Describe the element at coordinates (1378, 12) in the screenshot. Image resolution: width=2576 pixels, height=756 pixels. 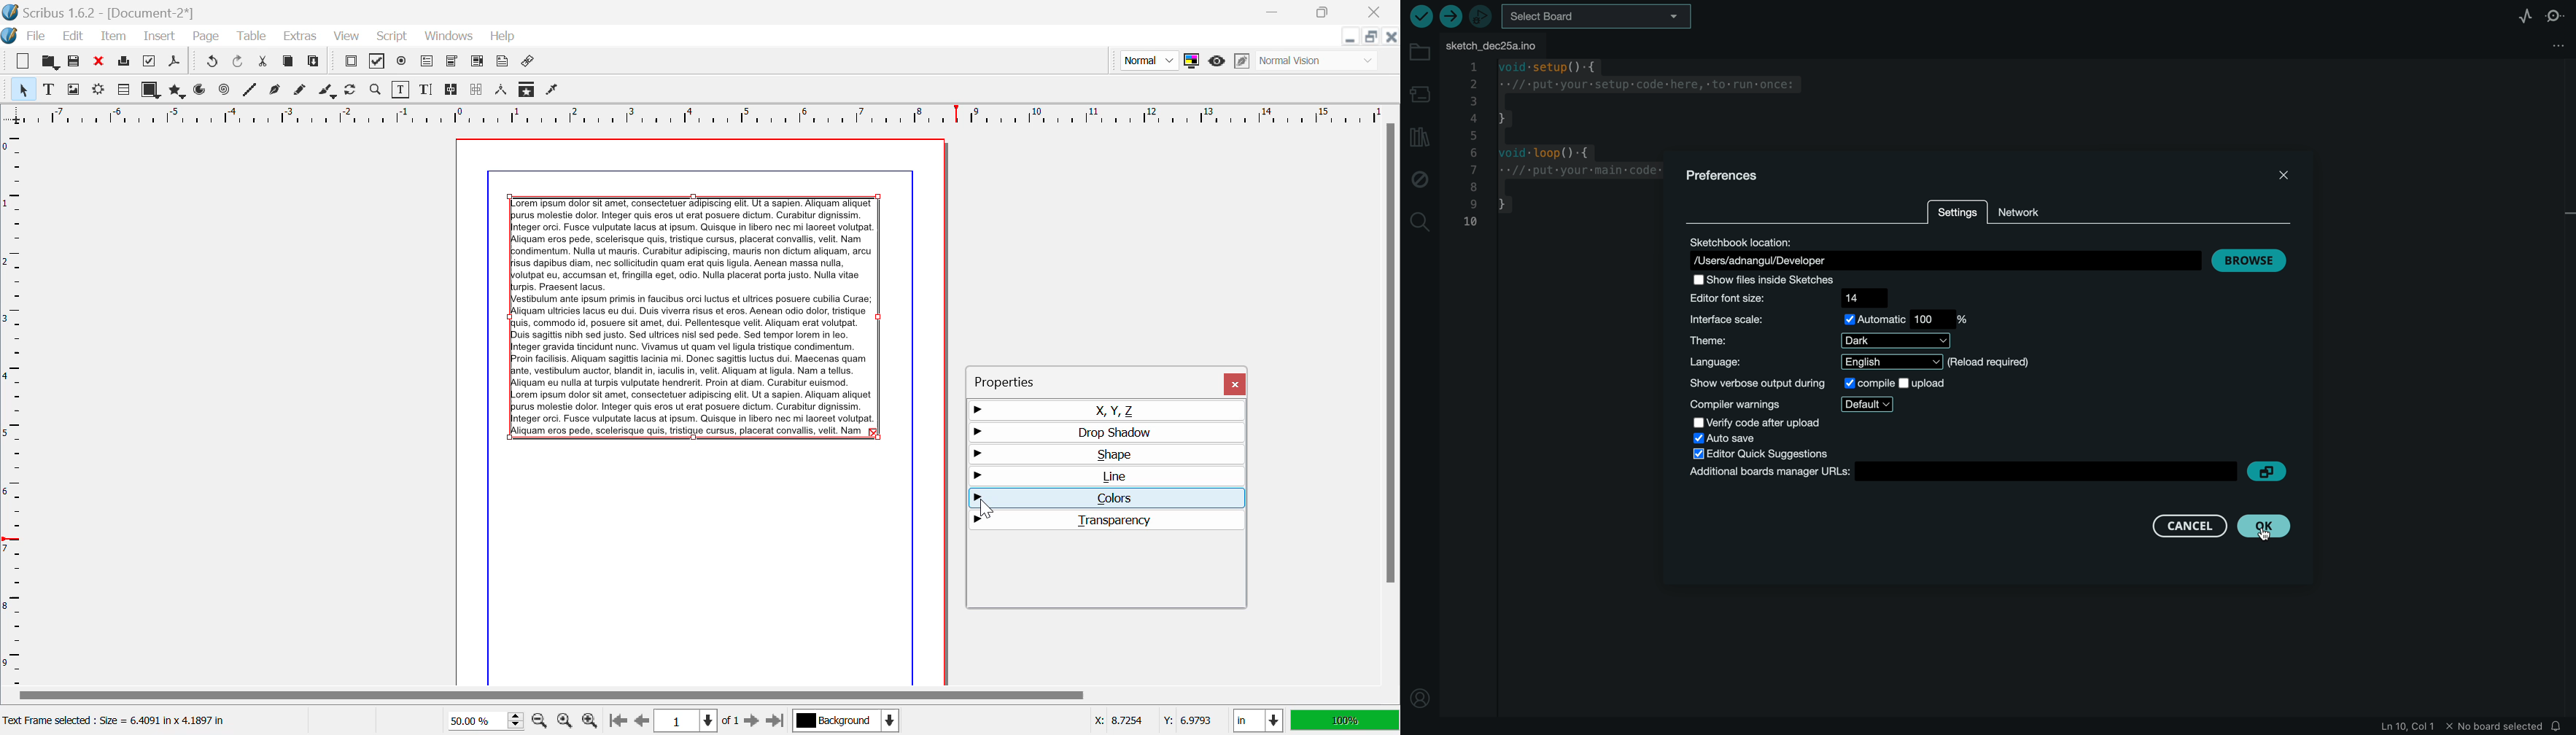
I see `Close` at that location.